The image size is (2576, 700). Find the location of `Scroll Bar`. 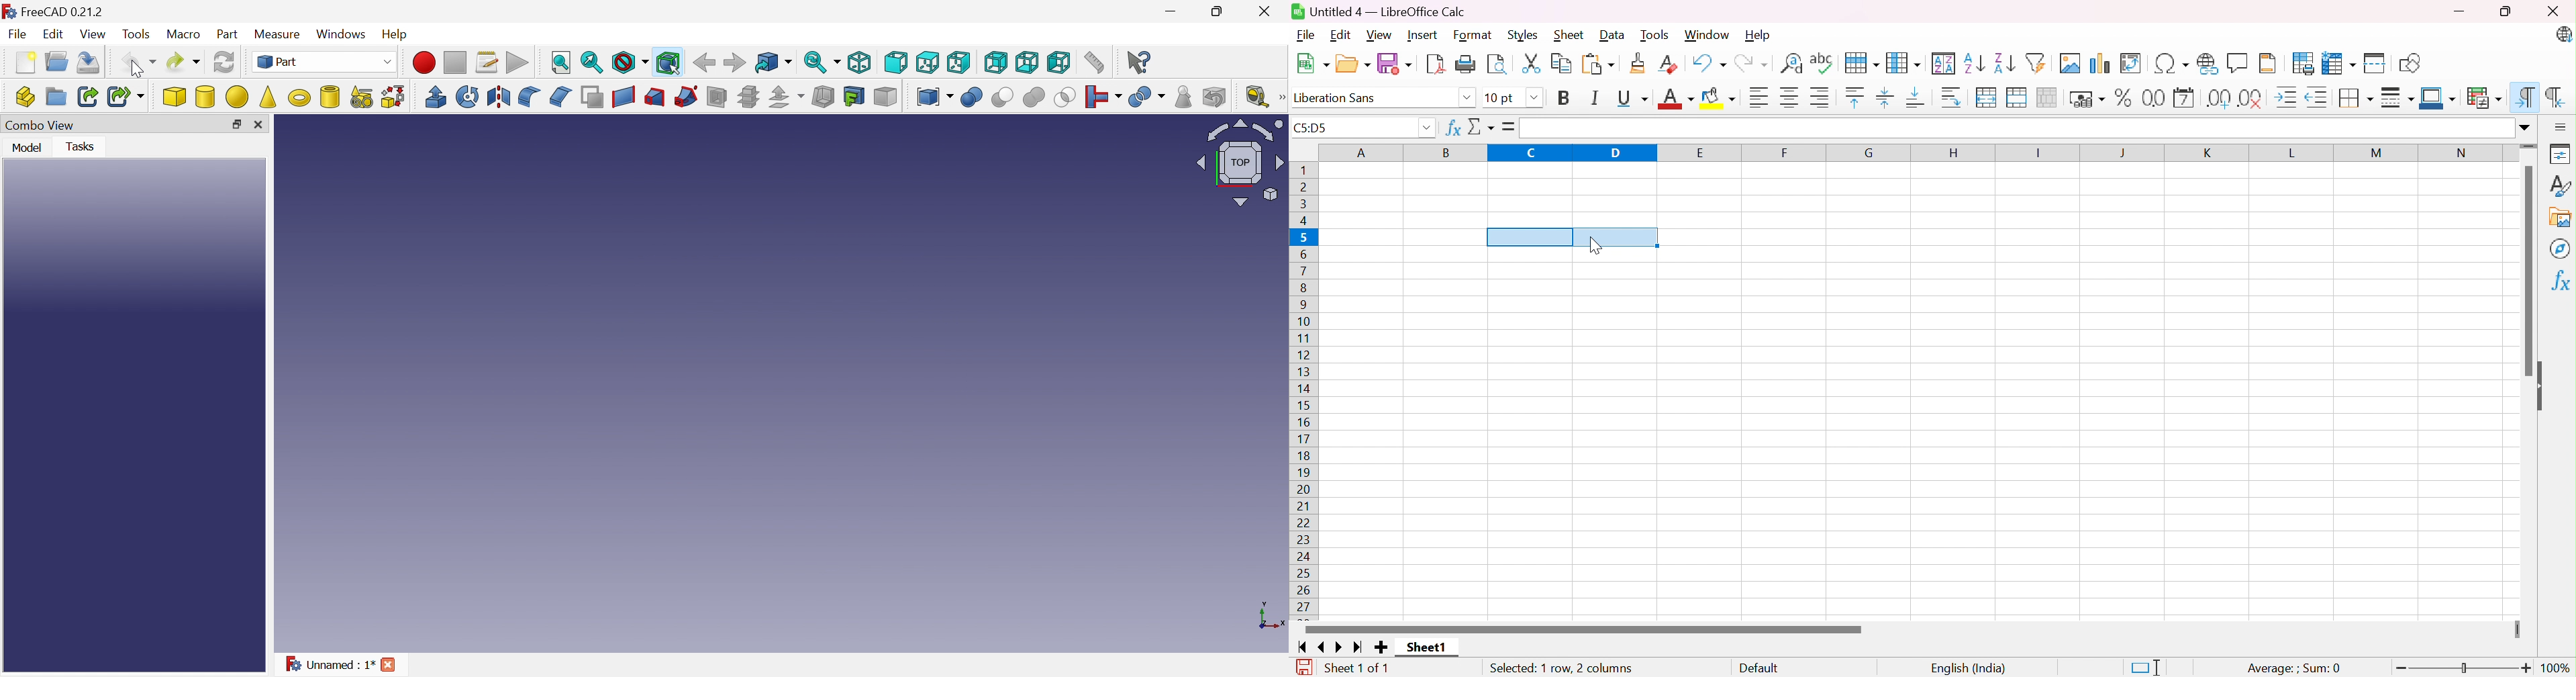

Scroll Bar is located at coordinates (2525, 271).